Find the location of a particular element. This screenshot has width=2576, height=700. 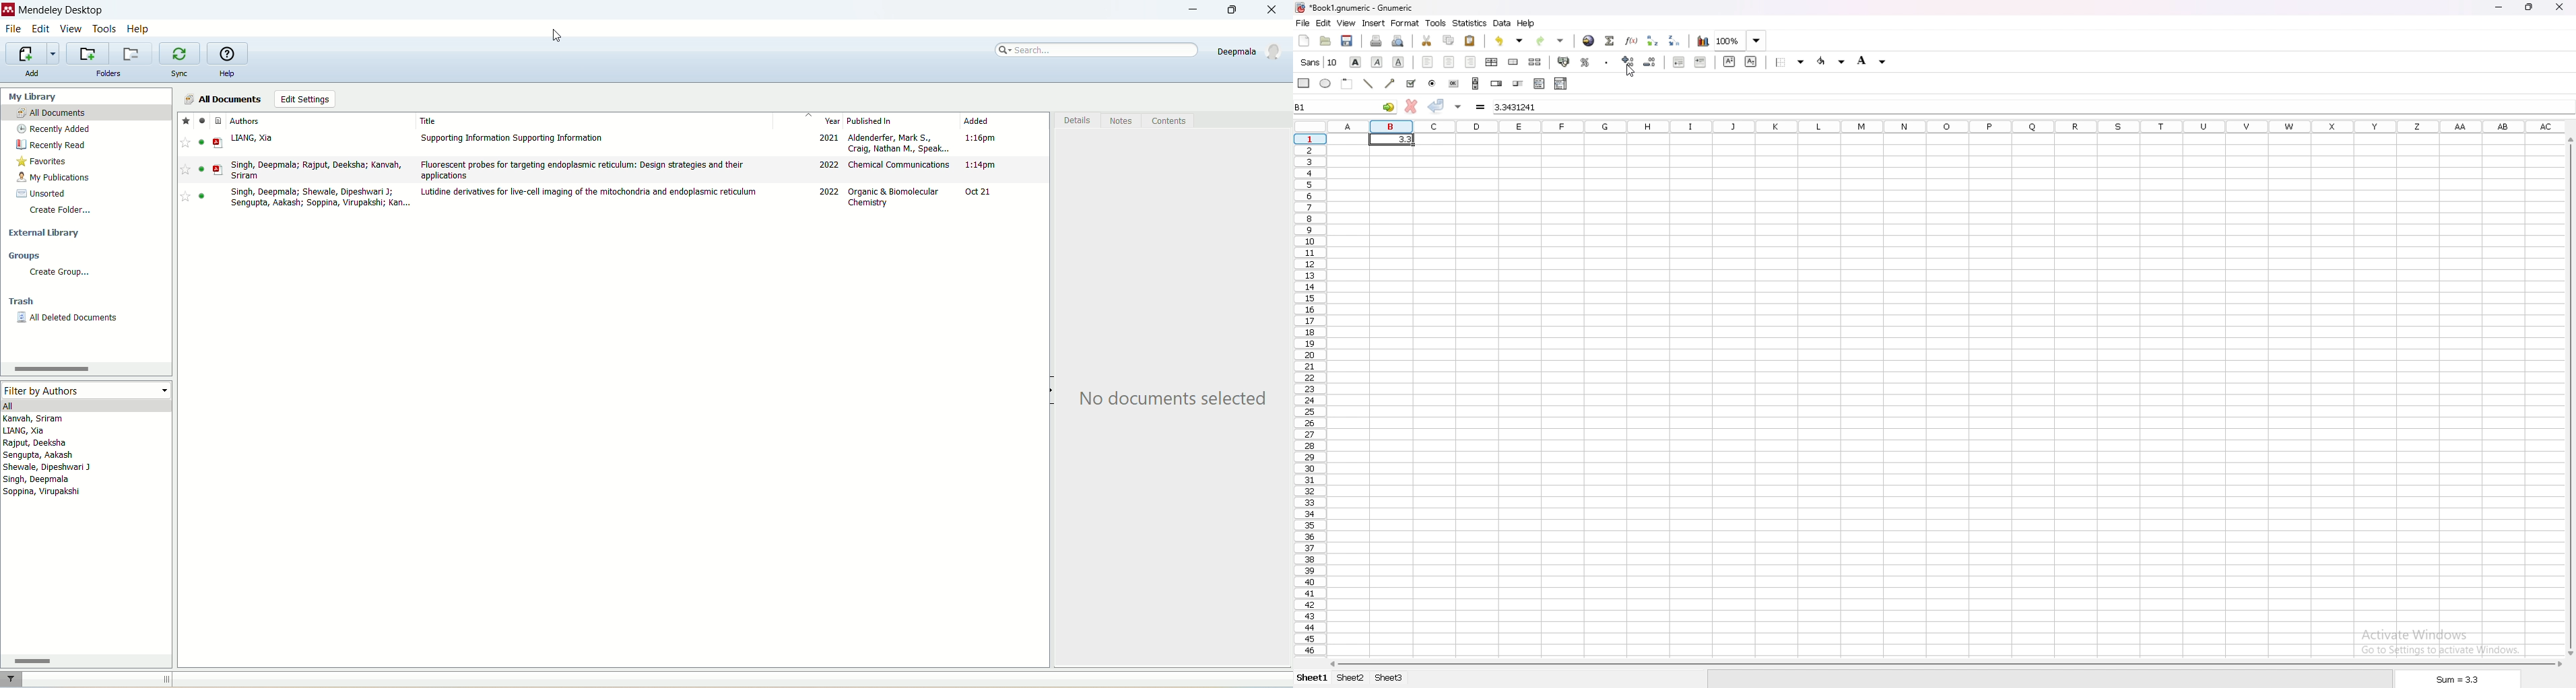

2021 is located at coordinates (829, 191).